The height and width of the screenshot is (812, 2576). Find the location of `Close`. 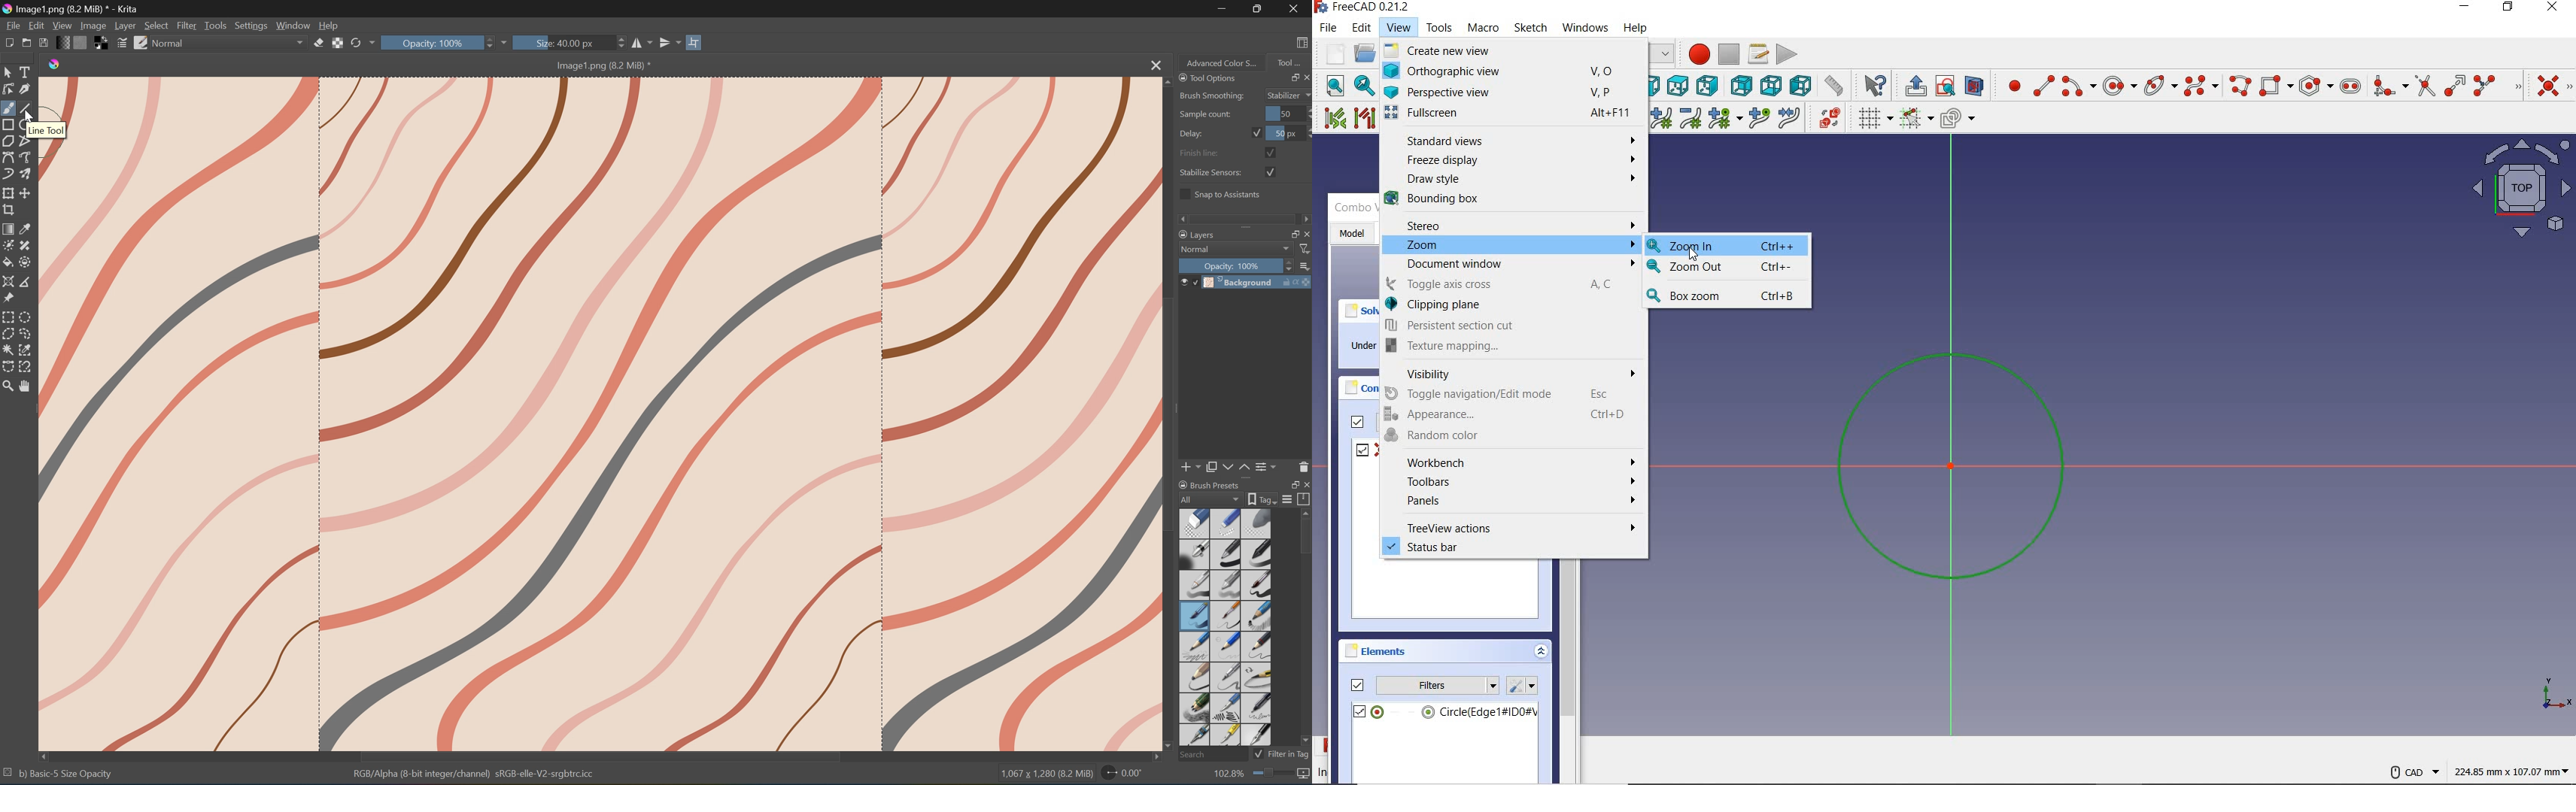

Close is located at coordinates (1304, 484).